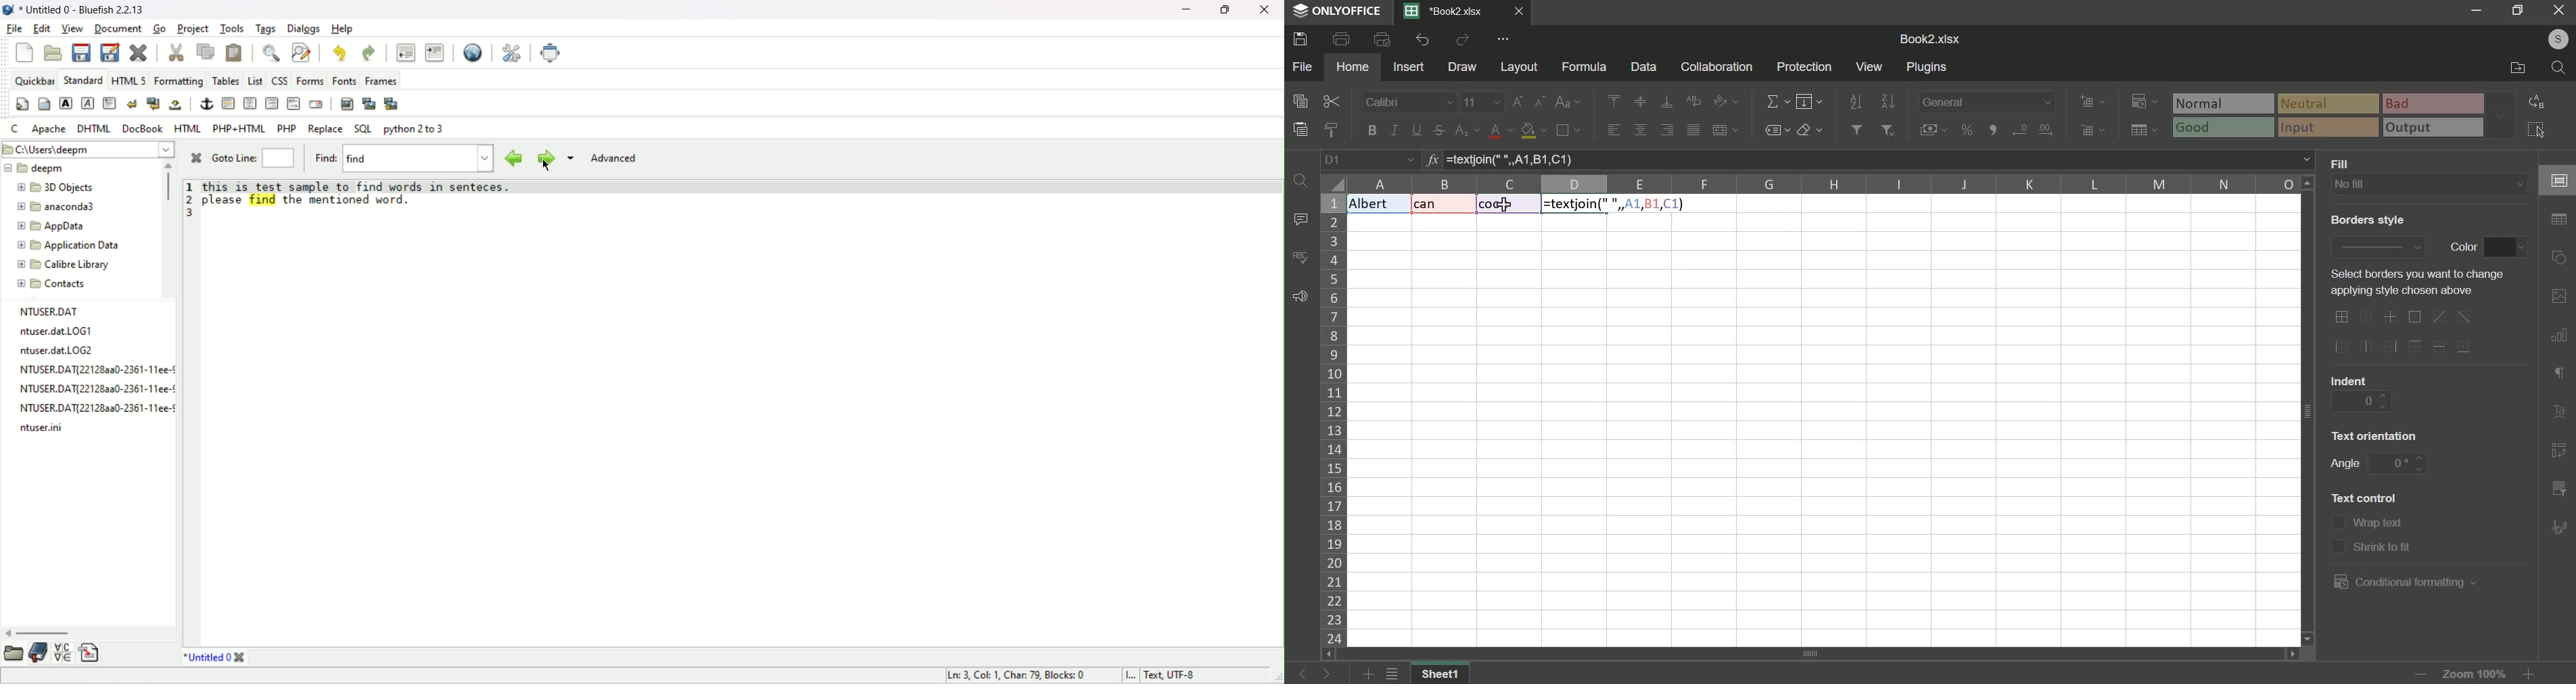 Image resolution: width=2576 pixels, height=700 pixels. I want to click on text, so click(2384, 549).